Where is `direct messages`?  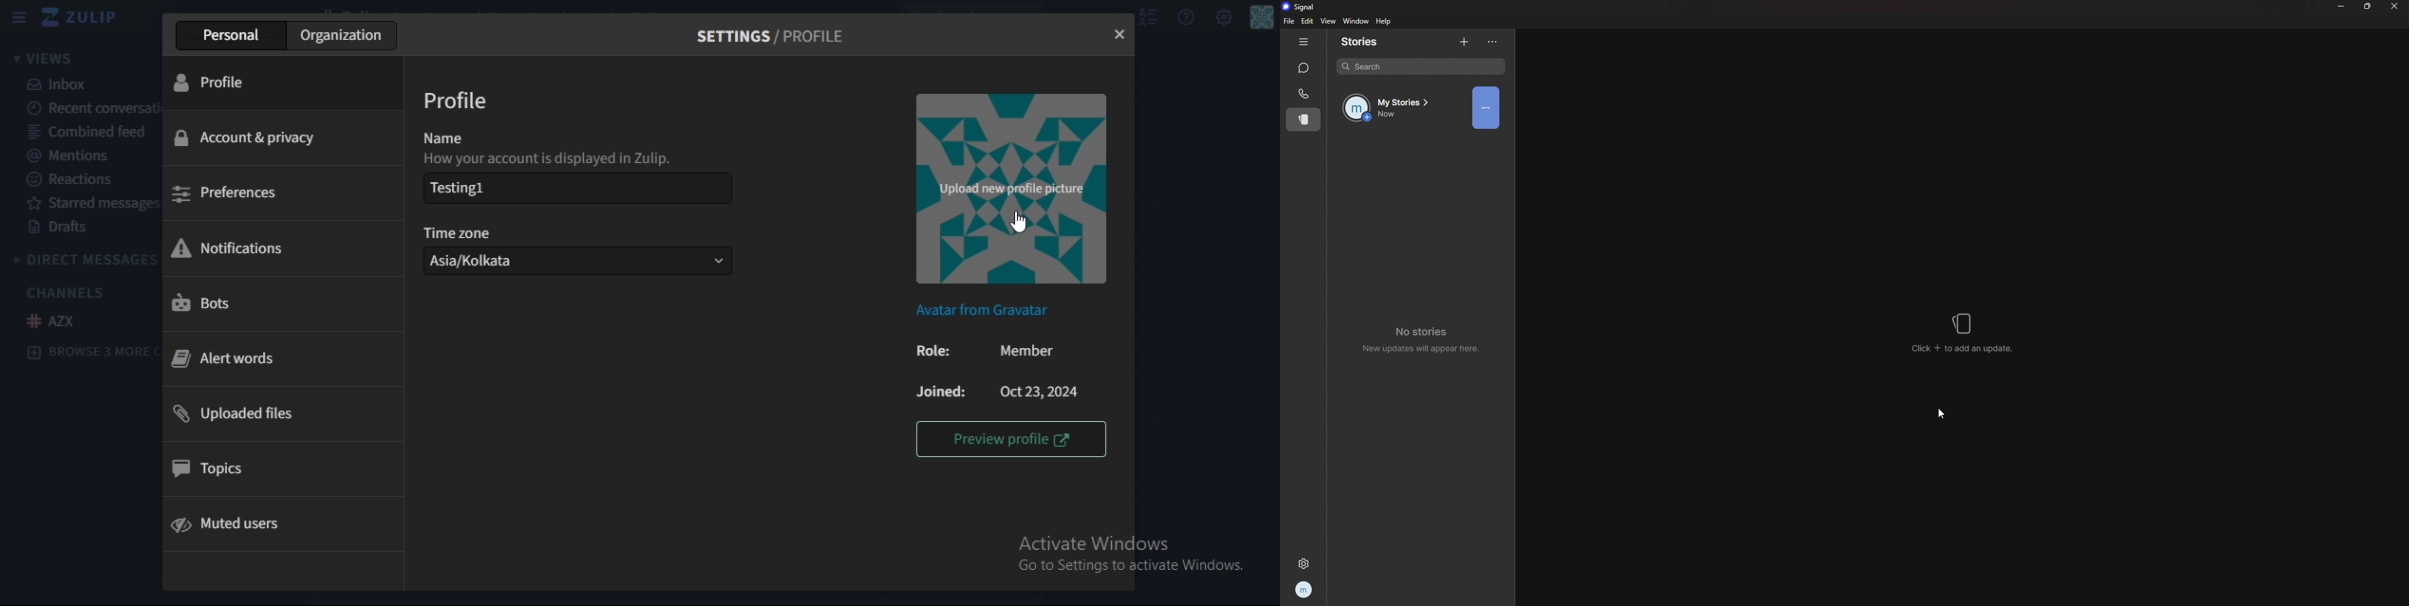 direct messages is located at coordinates (86, 256).